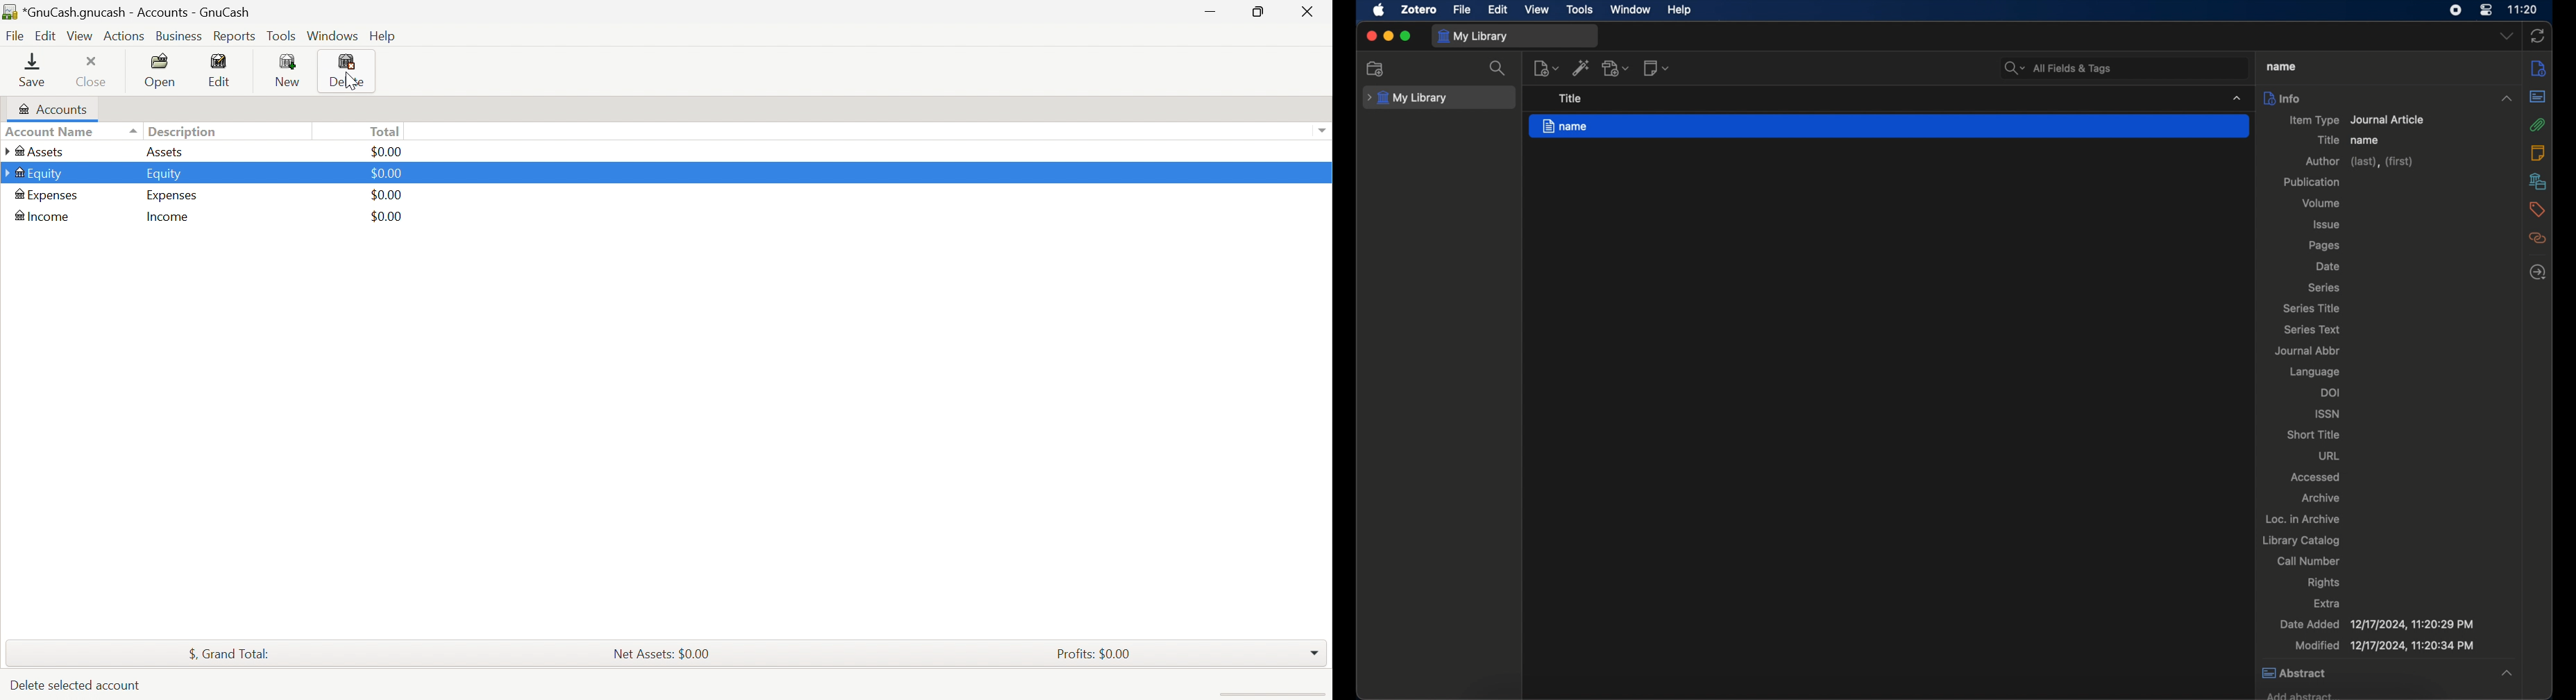 The width and height of the screenshot is (2576, 700). Describe the element at coordinates (1500, 10) in the screenshot. I see `edit` at that location.